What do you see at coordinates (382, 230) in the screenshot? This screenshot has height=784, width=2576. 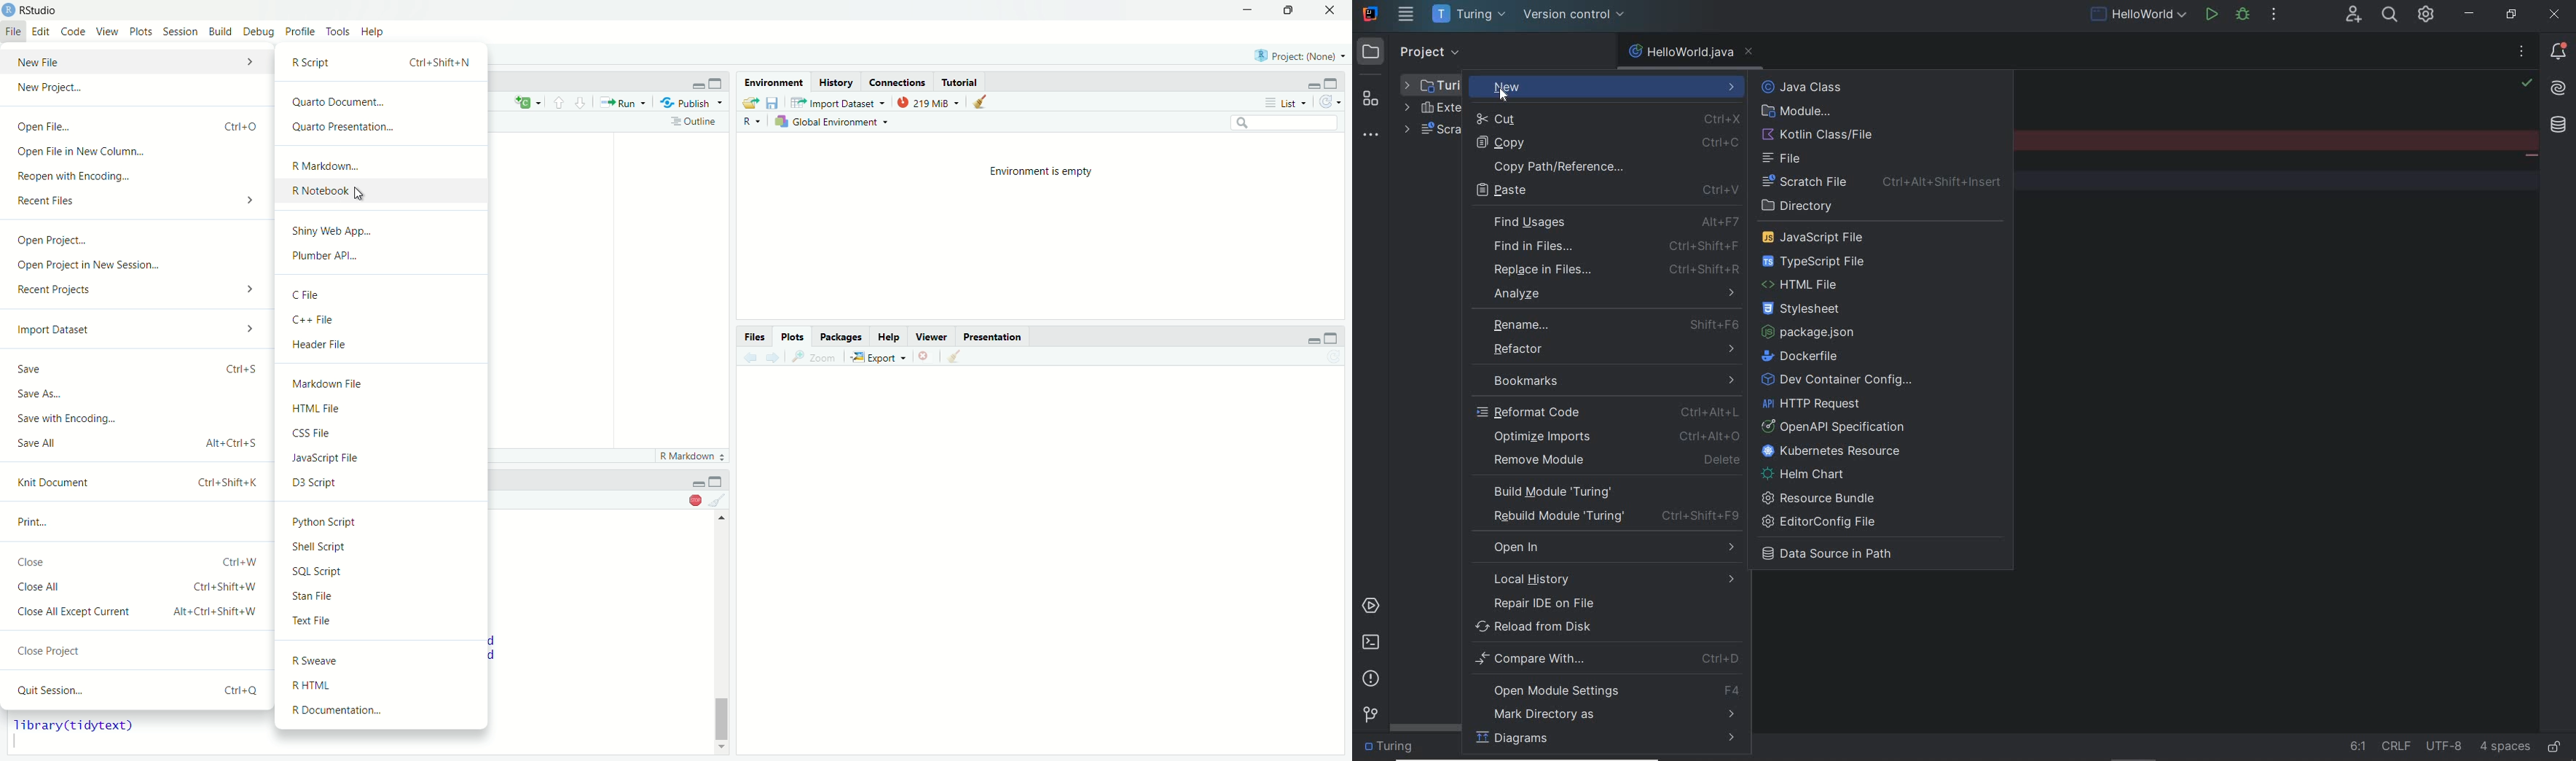 I see `Shiny Web App...` at bounding box center [382, 230].